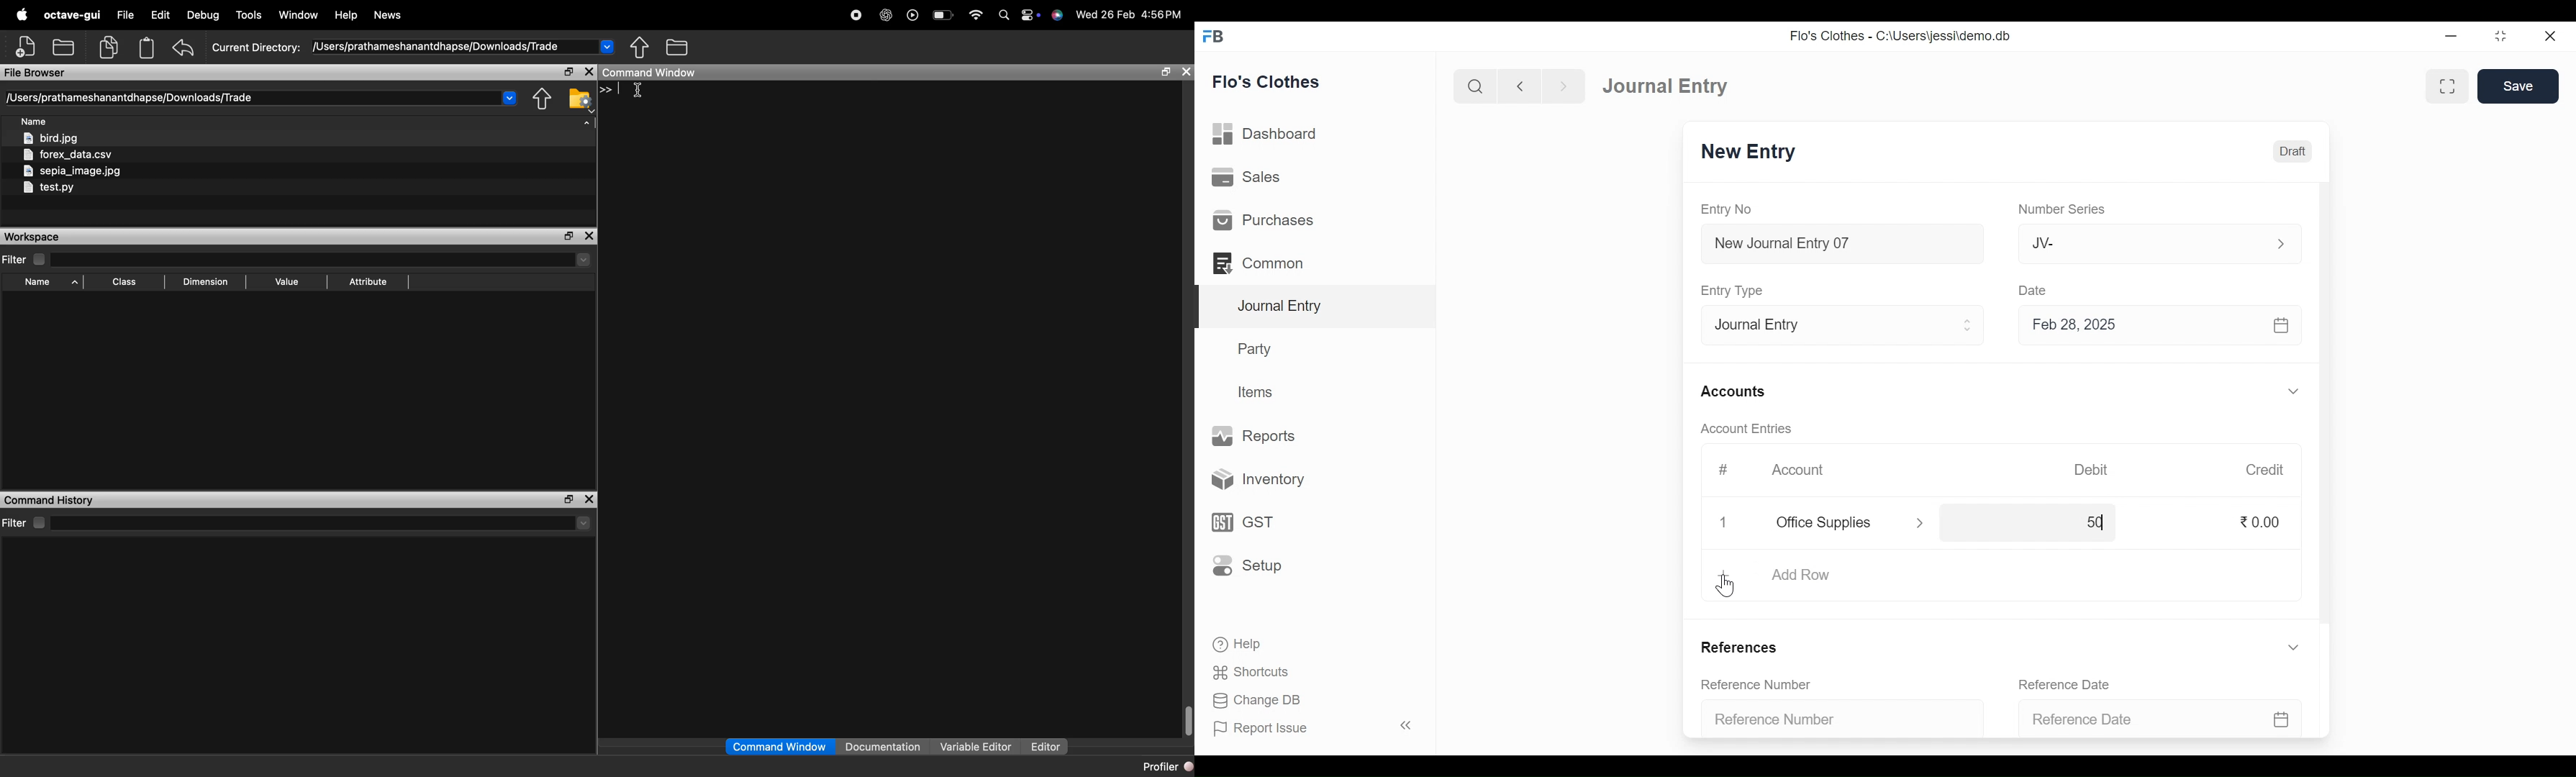 The height and width of the screenshot is (784, 2576). What do you see at coordinates (2154, 327) in the screenshot?
I see `Feb 28, 2025` at bounding box center [2154, 327].